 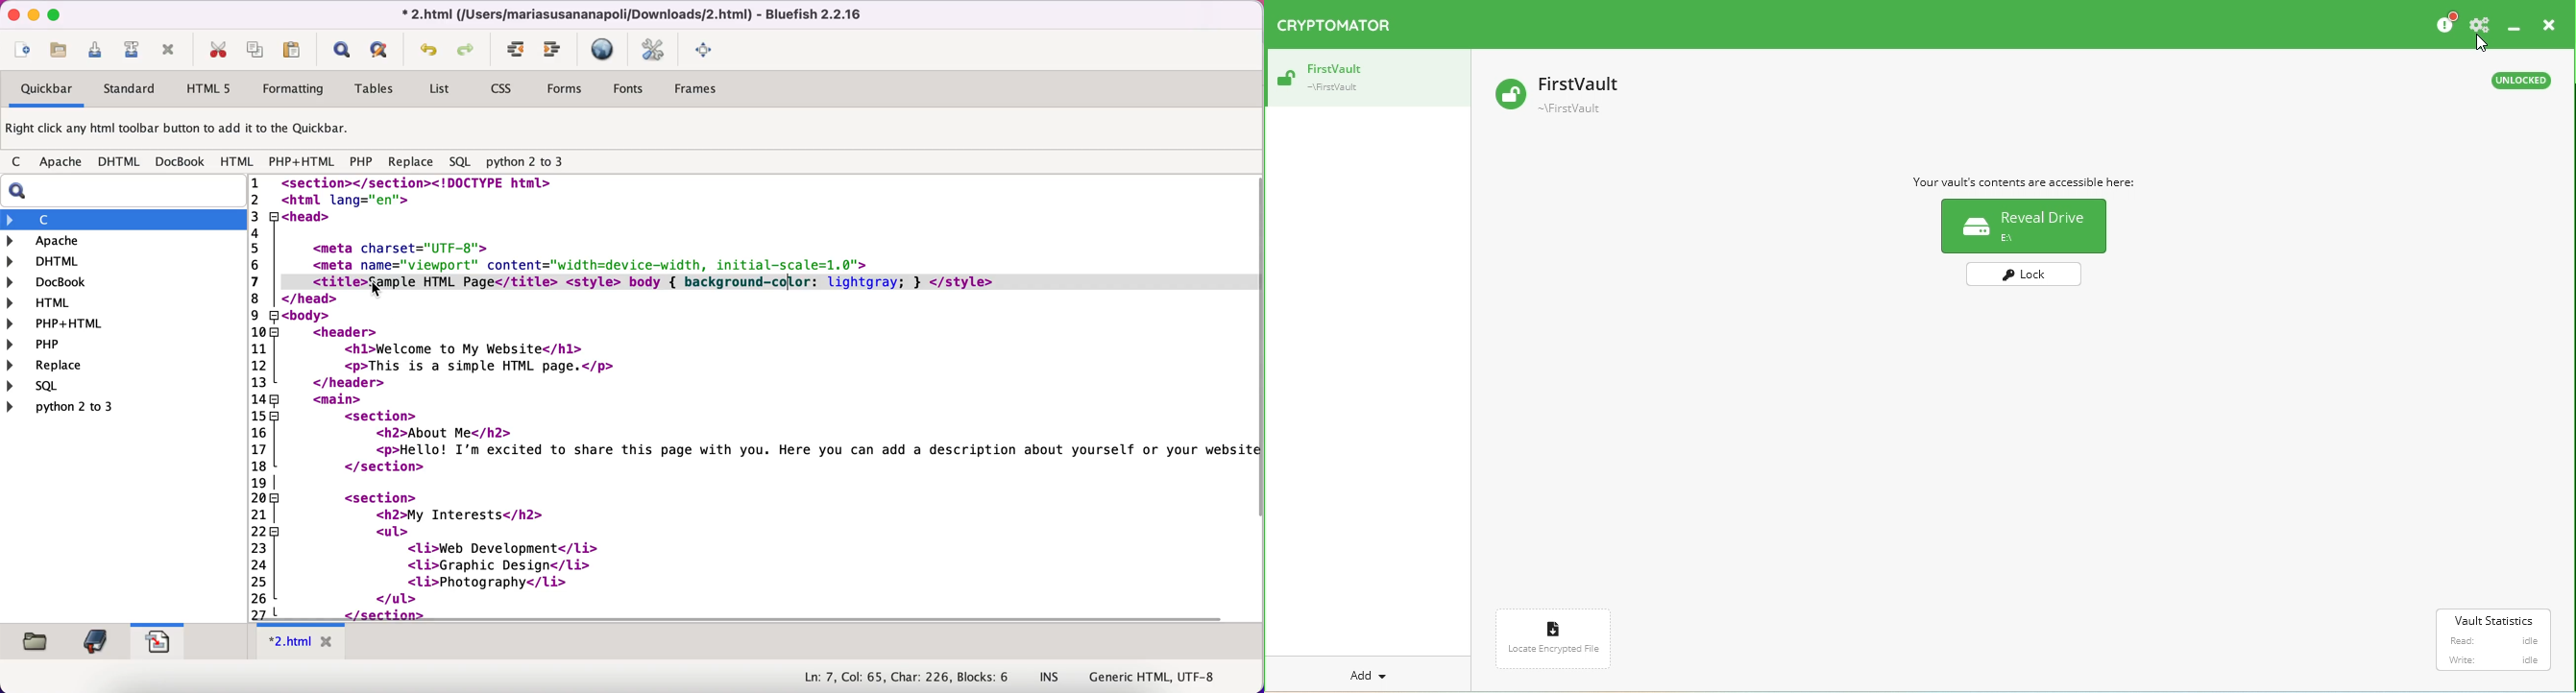 I want to click on advanced find and replace, so click(x=382, y=49).